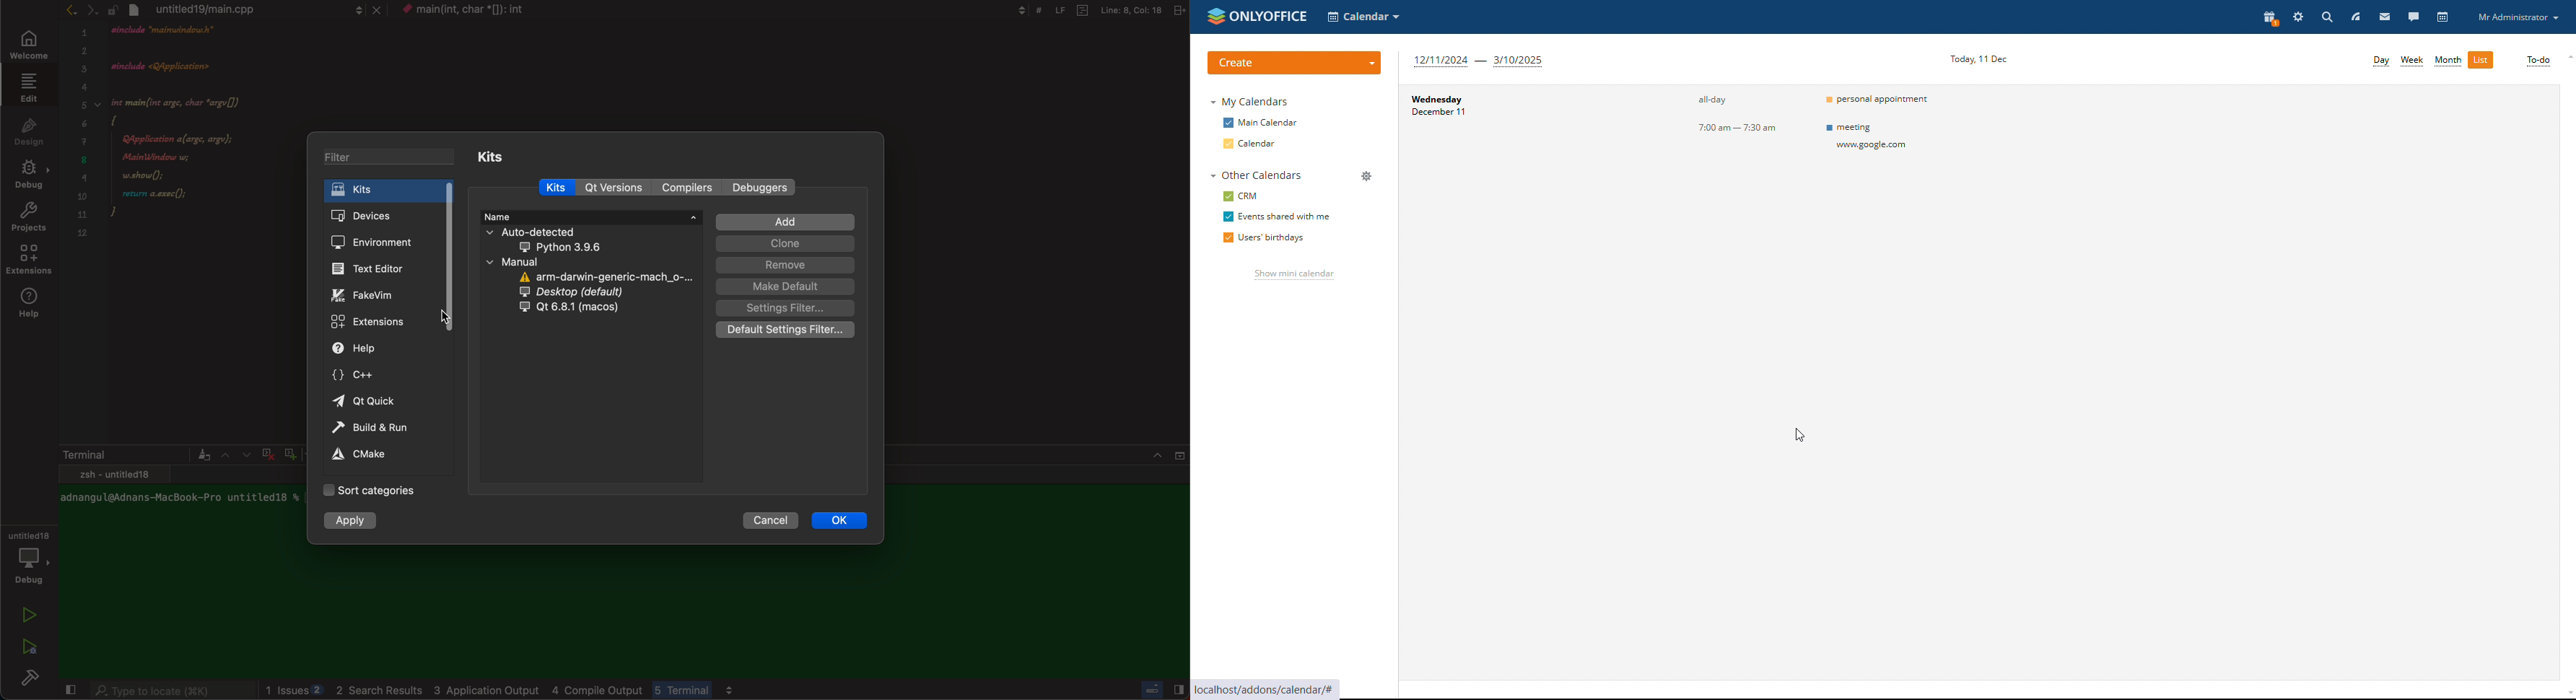 The height and width of the screenshot is (700, 2576). Describe the element at coordinates (197, 143) in the screenshot. I see `code` at that location.